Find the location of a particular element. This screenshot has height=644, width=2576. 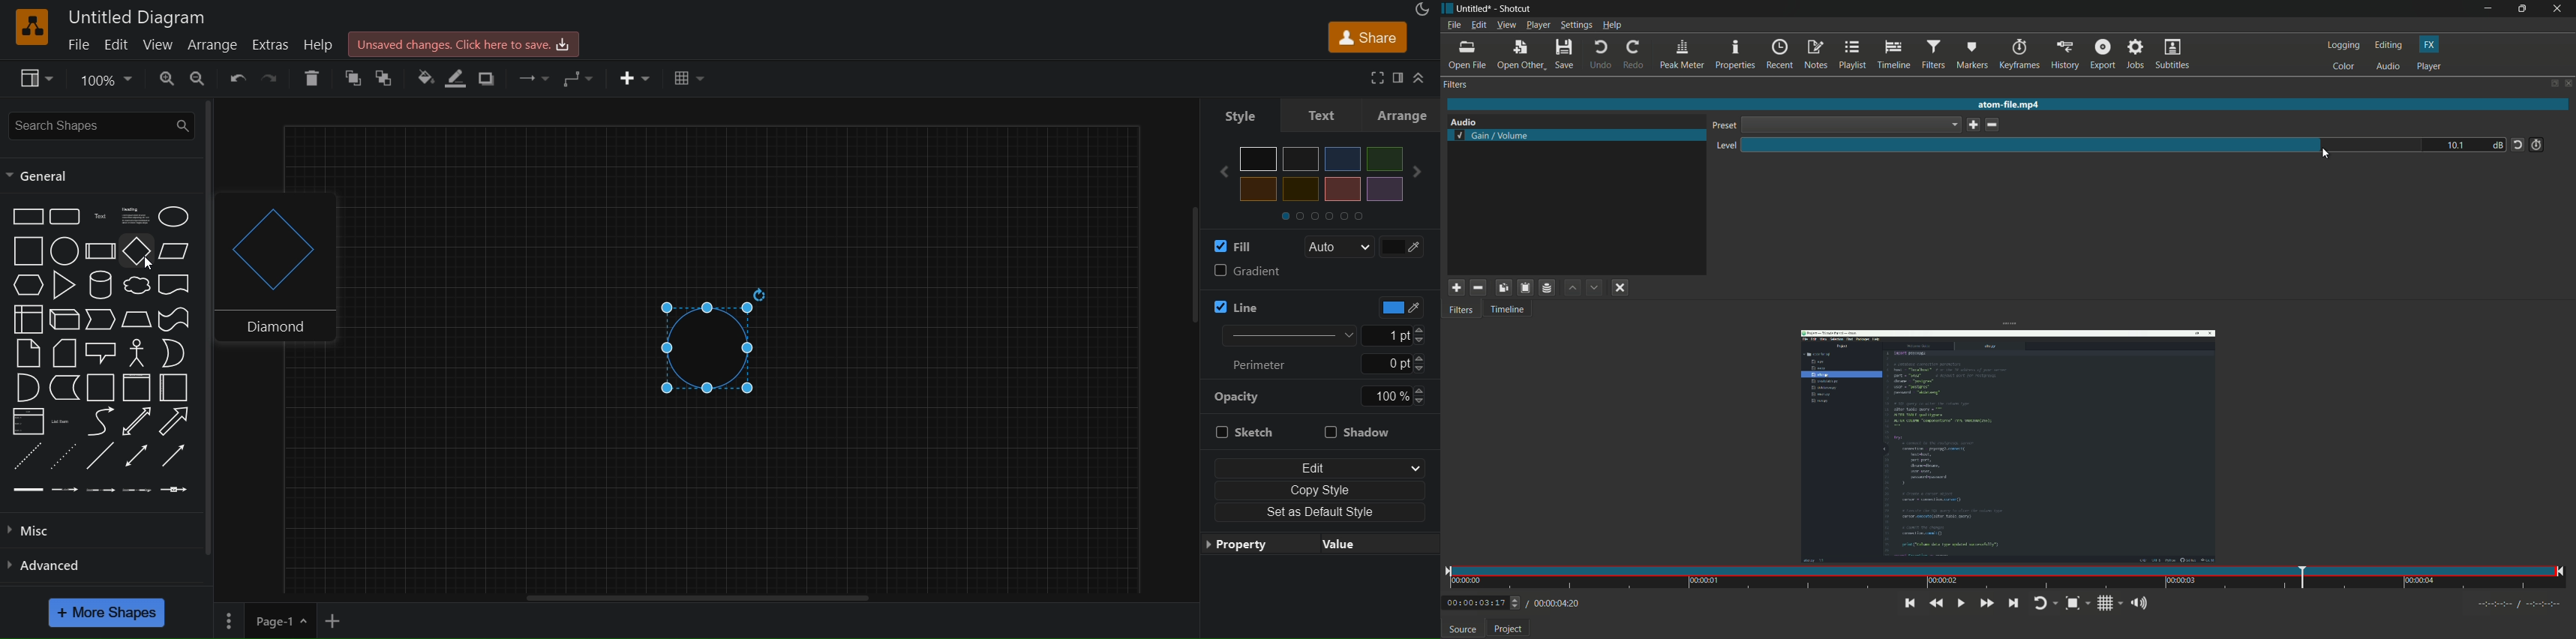

connector 3 is located at coordinates (99, 488).